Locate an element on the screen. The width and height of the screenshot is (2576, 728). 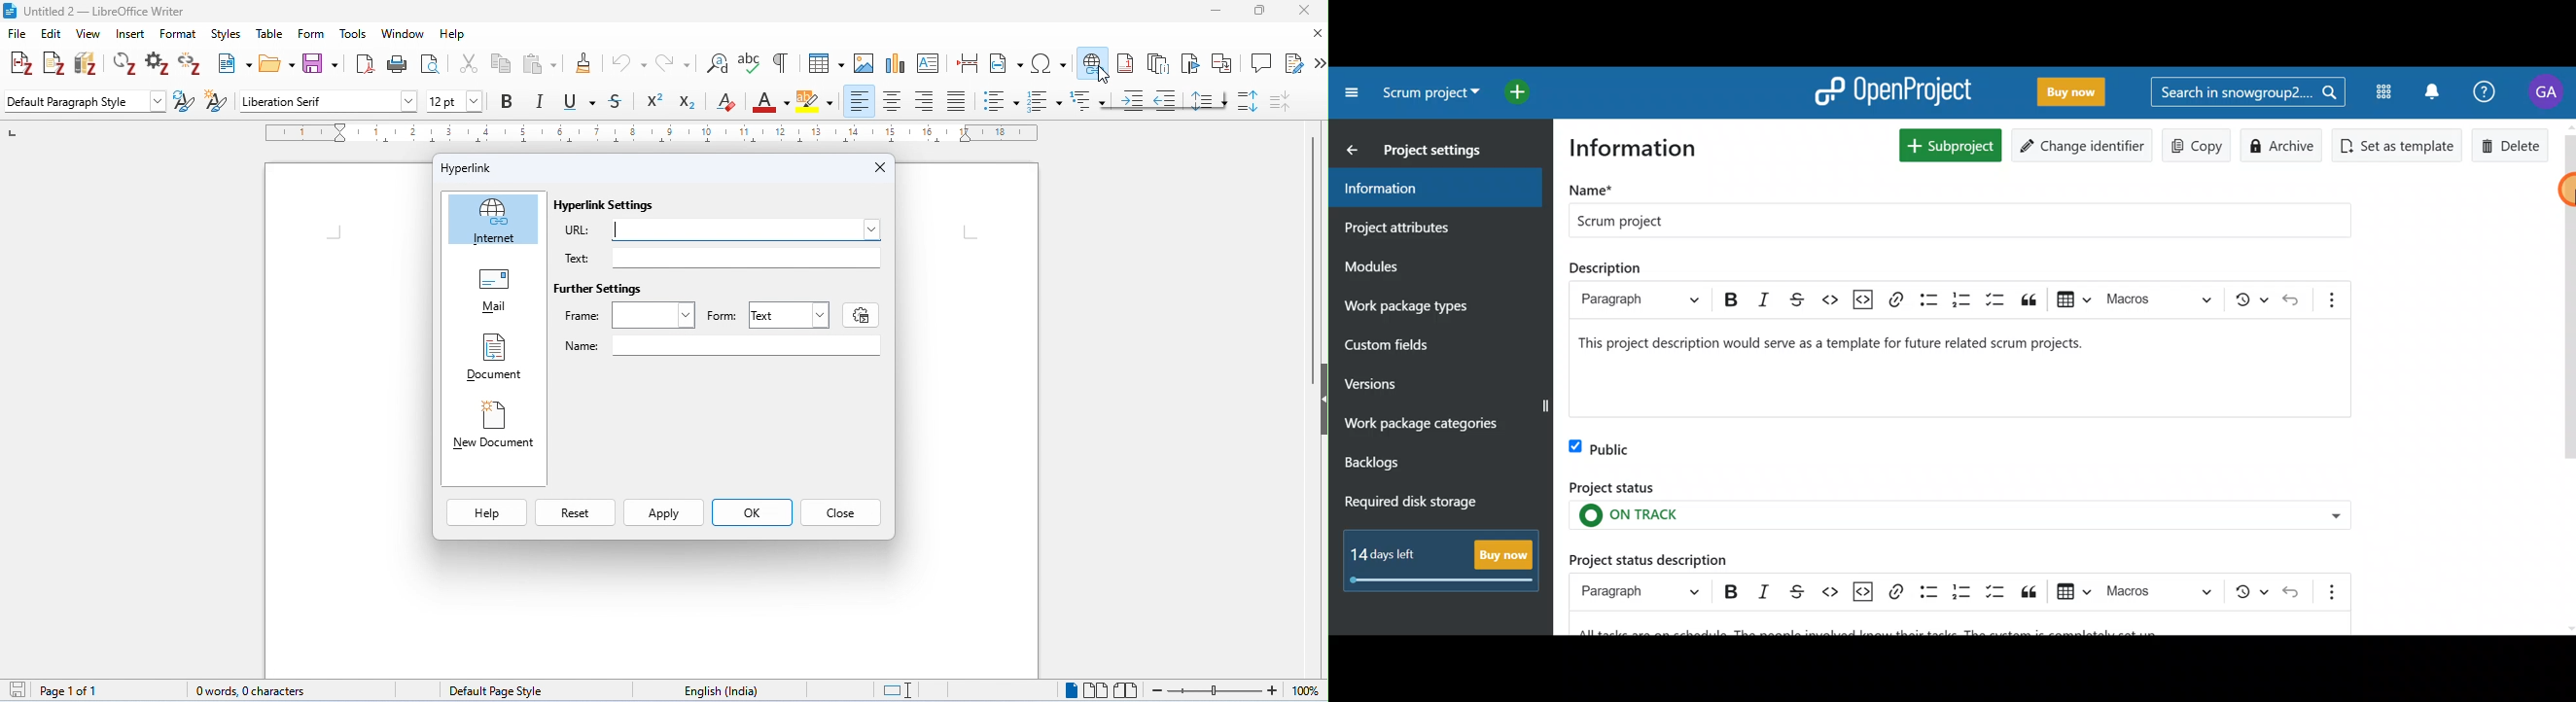
export as pdf is located at coordinates (363, 64).